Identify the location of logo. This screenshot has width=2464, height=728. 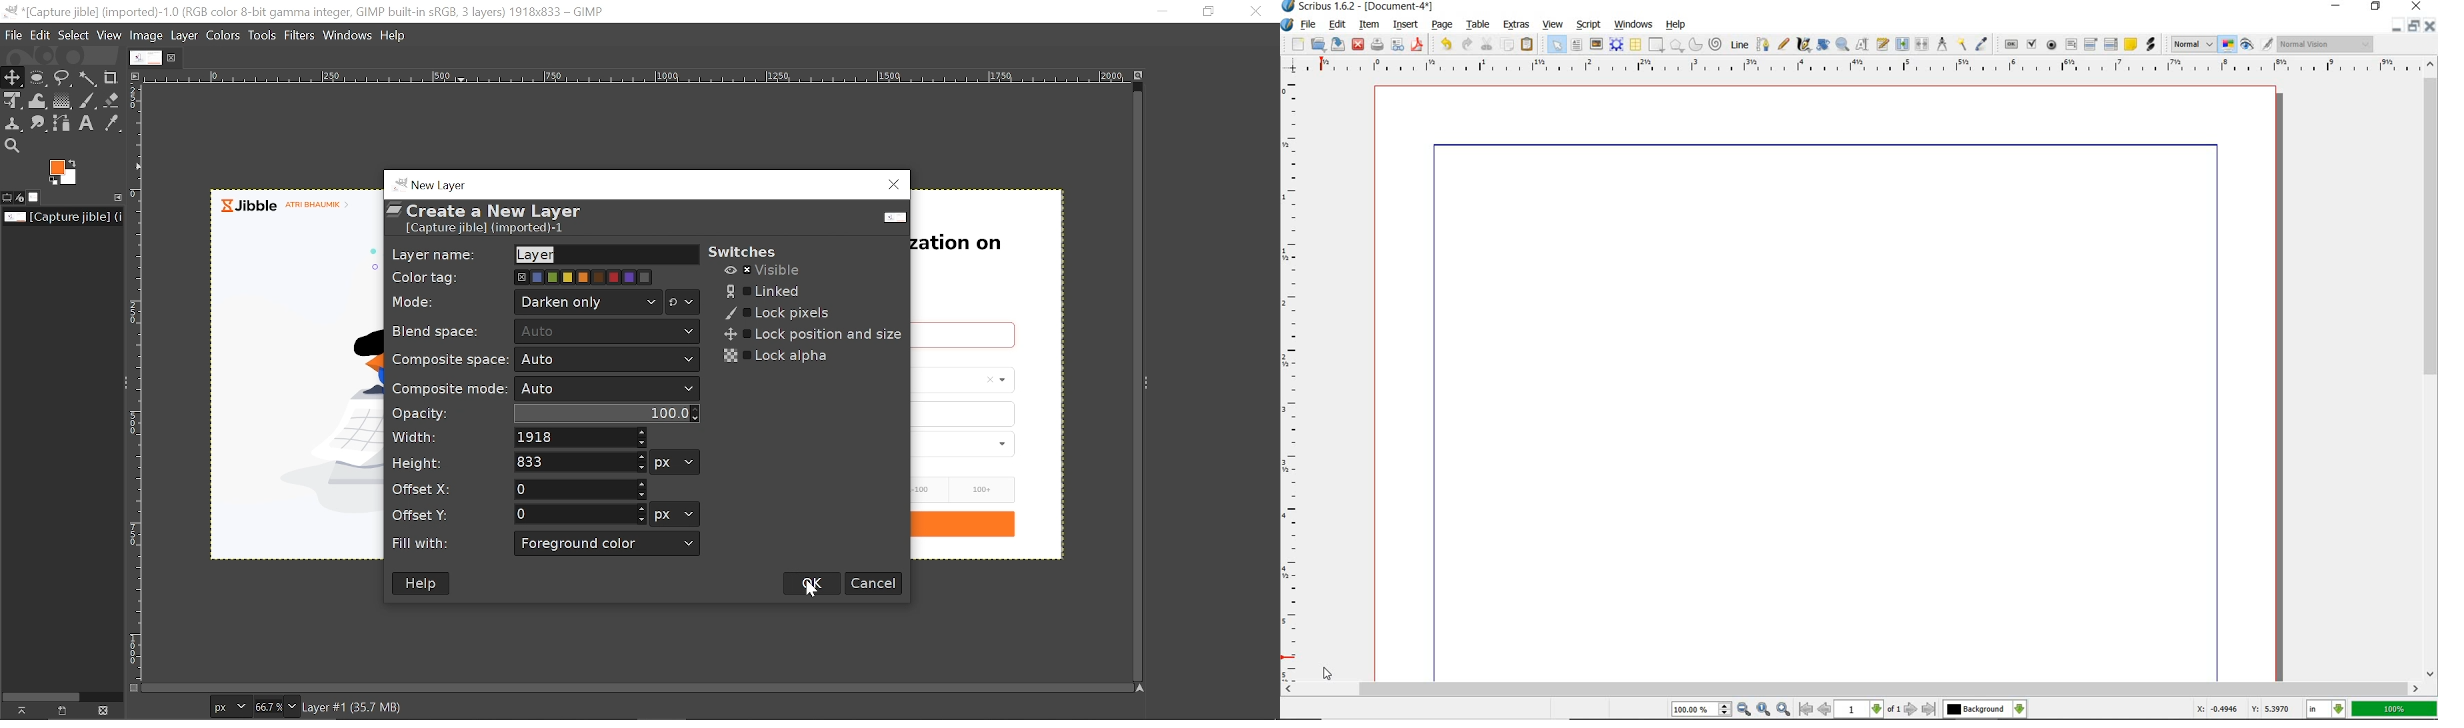
(891, 219).